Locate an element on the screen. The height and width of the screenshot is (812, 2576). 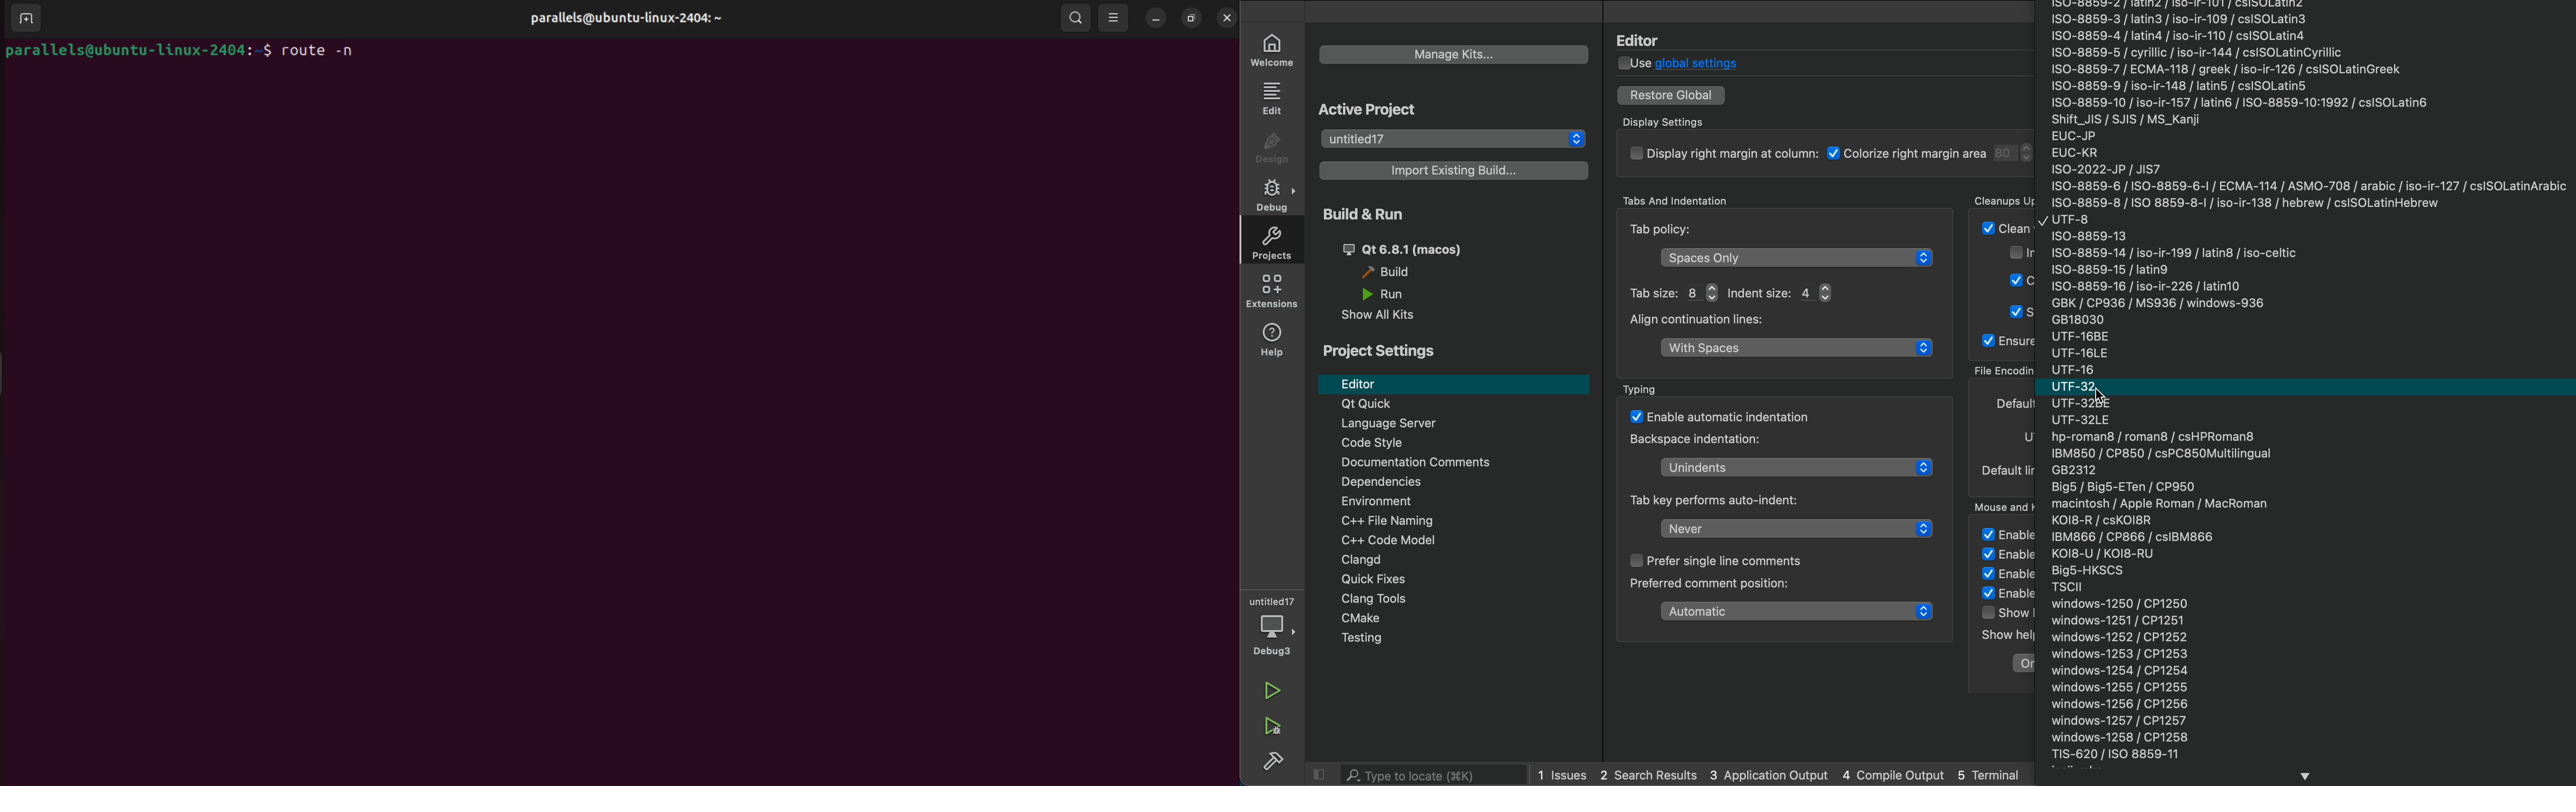
build and run is located at coordinates (1454, 249).